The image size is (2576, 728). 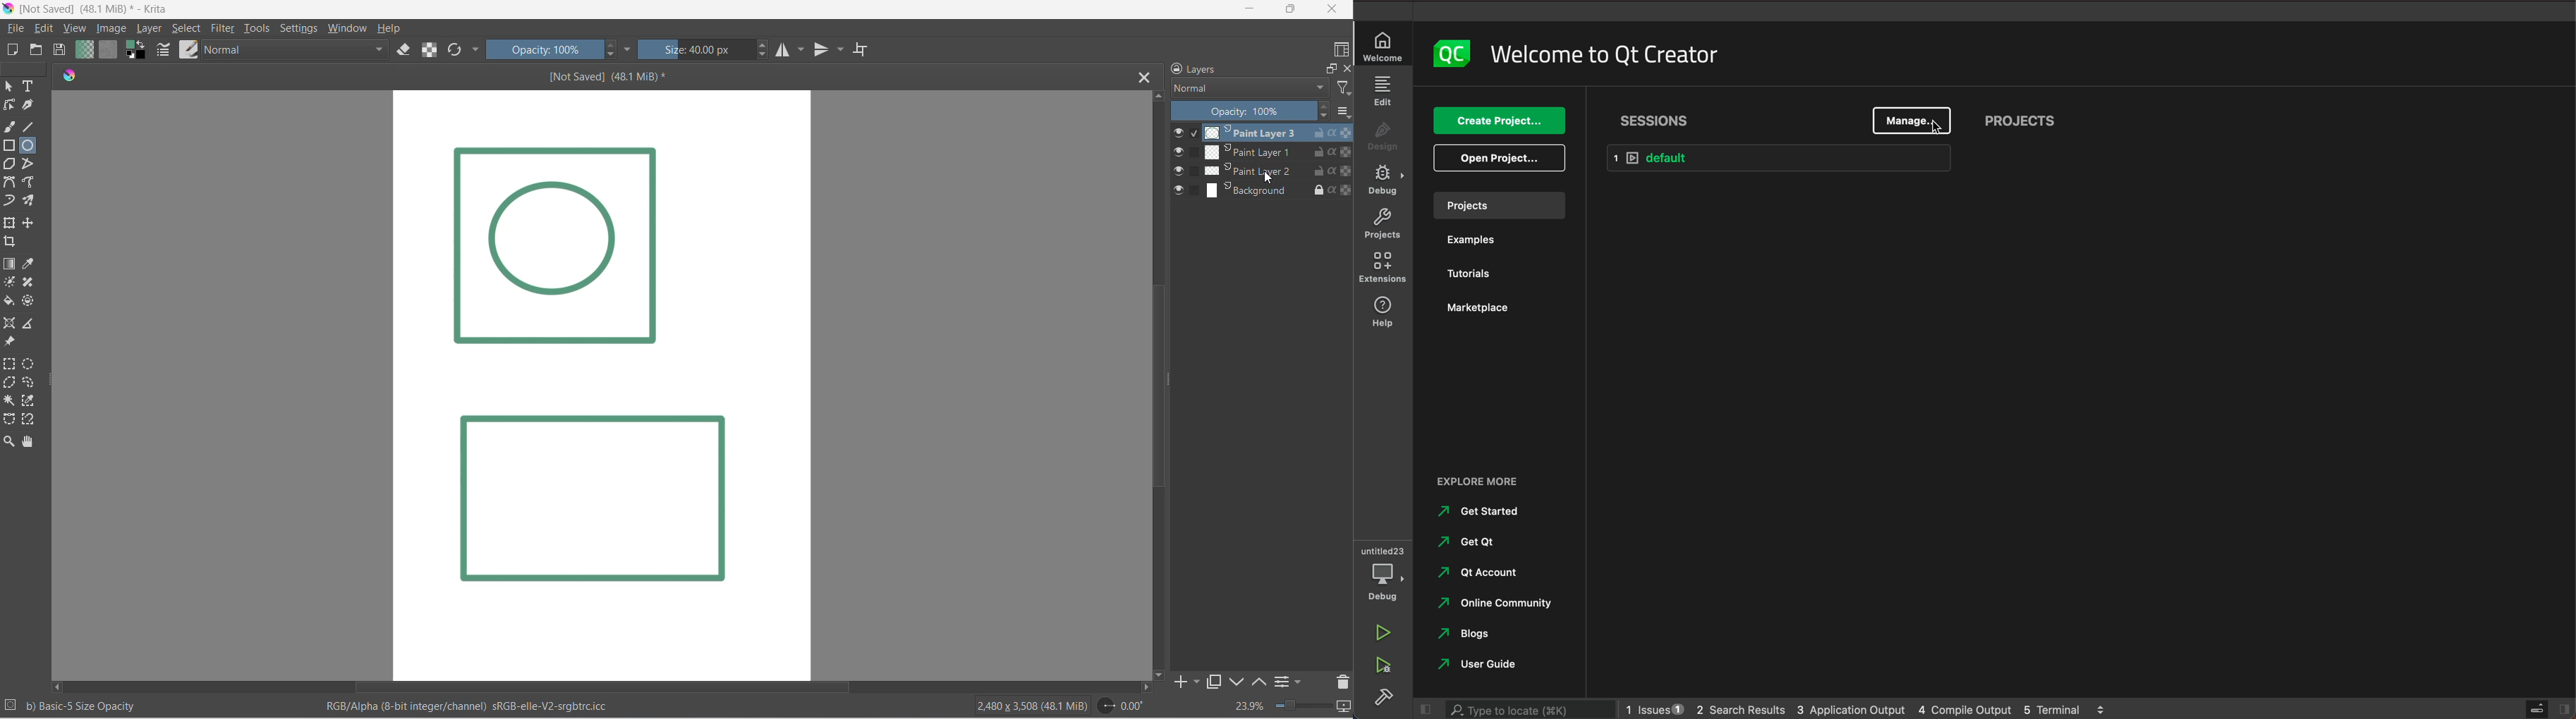 I want to click on filter, so click(x=1344, y=88).